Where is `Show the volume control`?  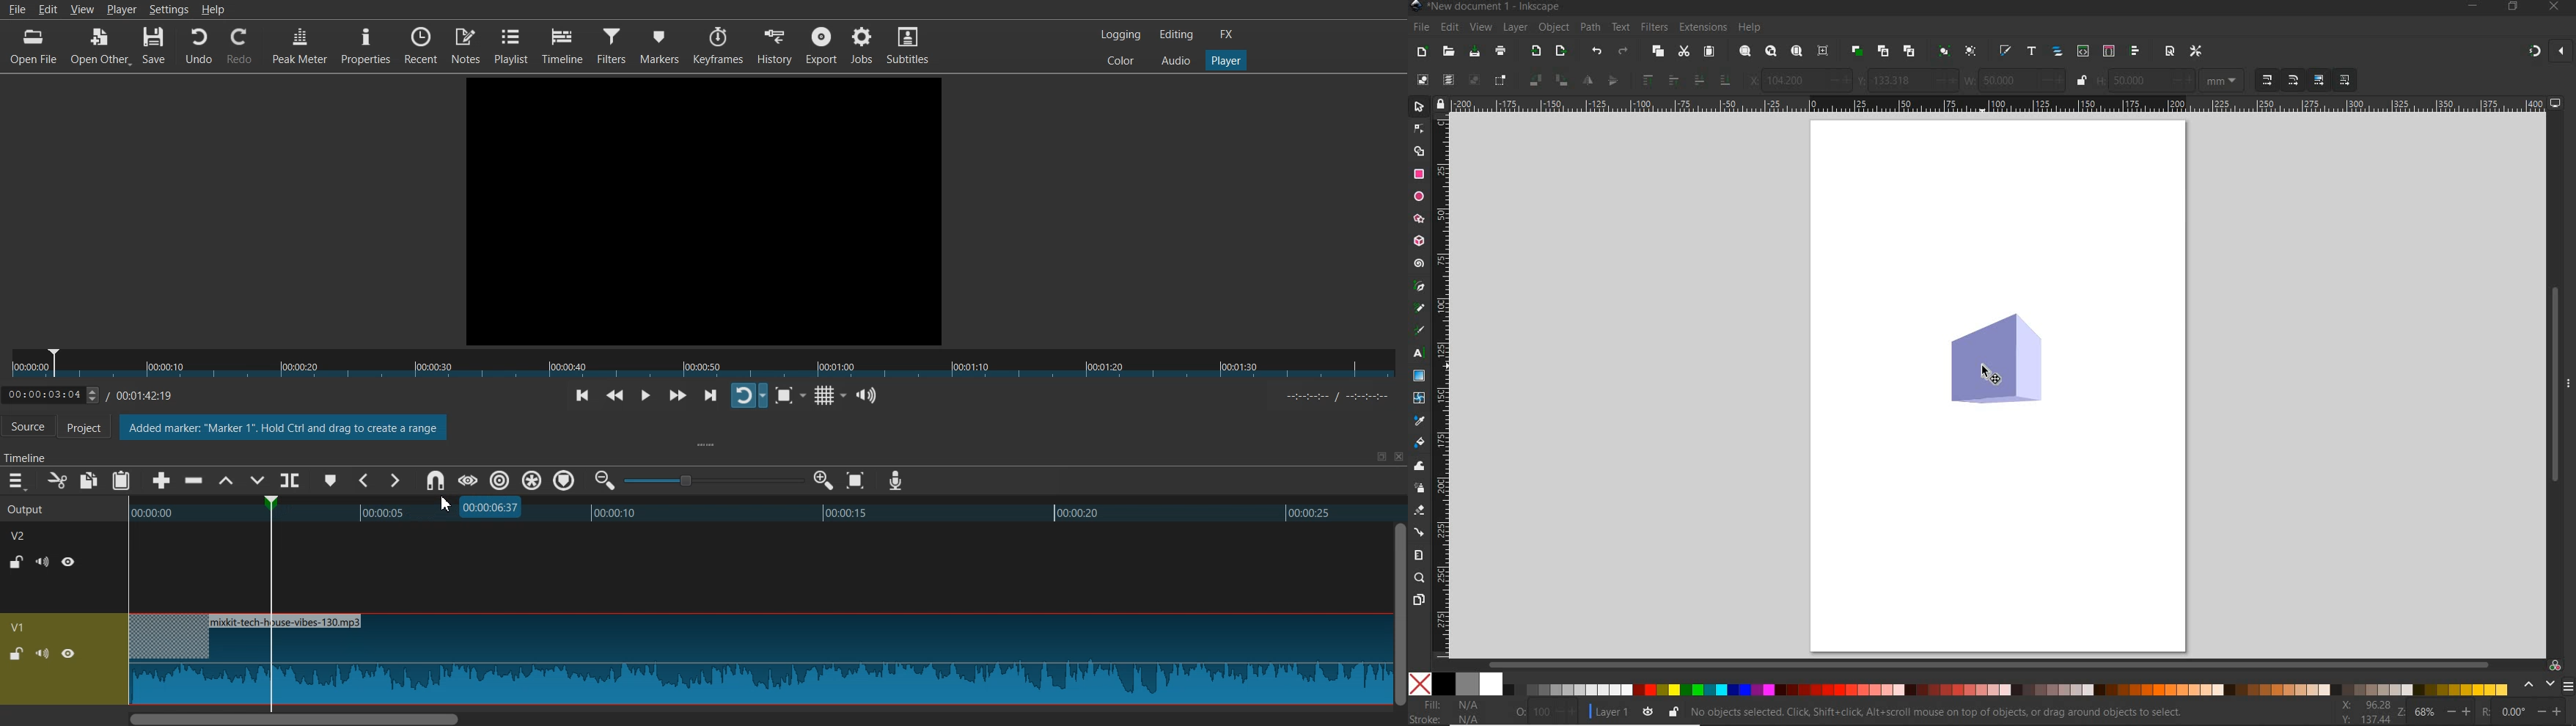
Show the volume control is located at coordinates (867, 396).